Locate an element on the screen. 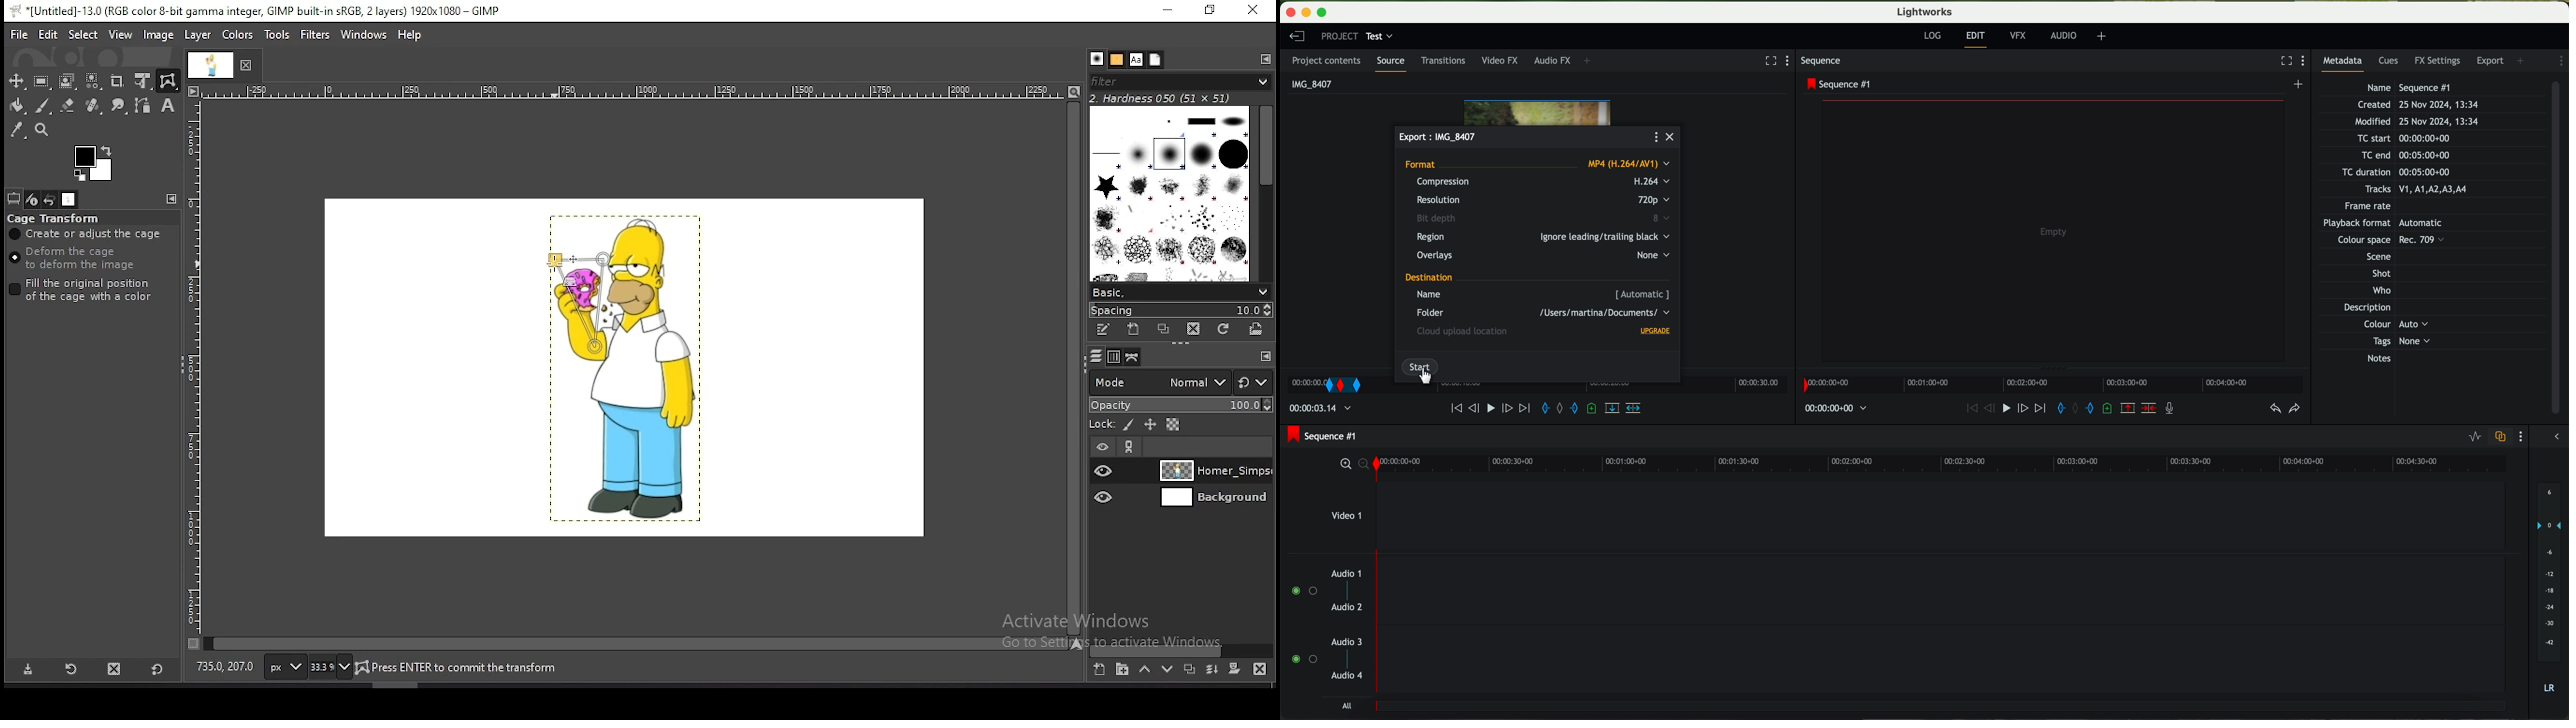 The width and height of the screenshot is (2576, 728). minimize is located at coordinates (1303, 11).